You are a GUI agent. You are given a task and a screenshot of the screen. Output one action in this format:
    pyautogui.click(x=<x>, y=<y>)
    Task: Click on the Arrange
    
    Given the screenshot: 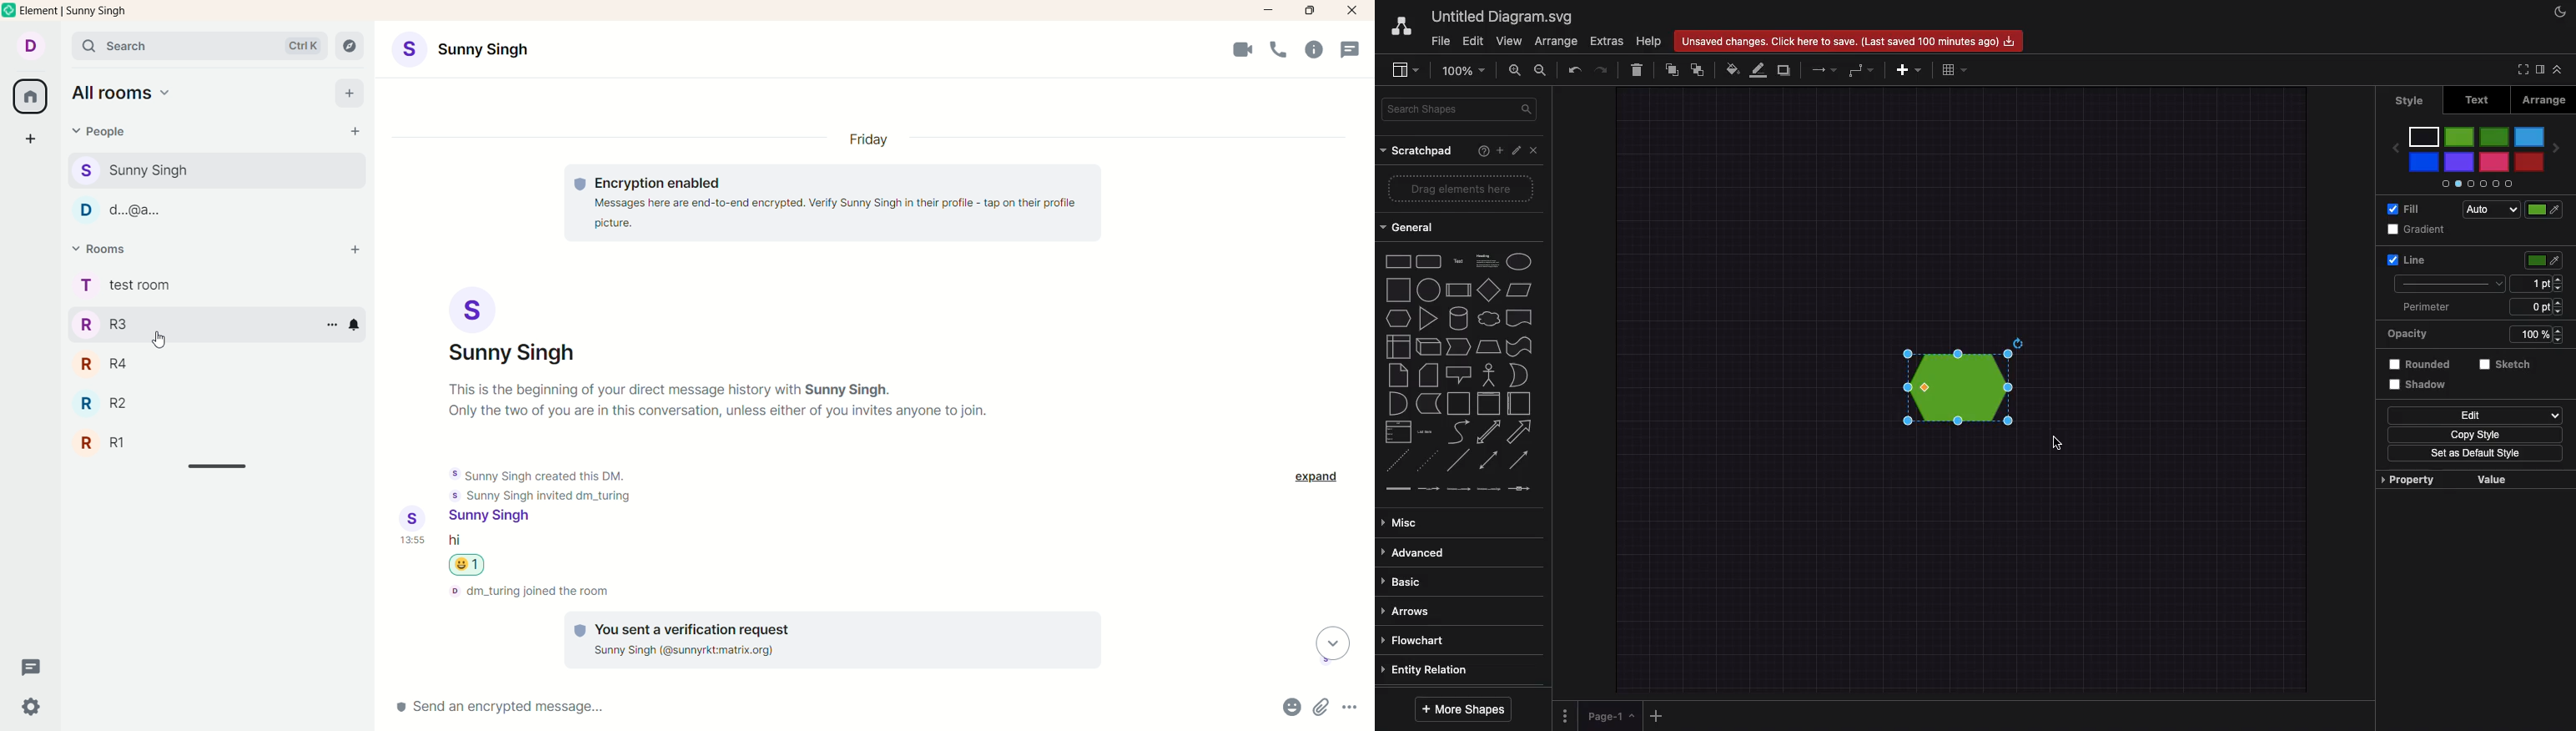 What is the action you would take?
    pyautogui.click(x=2543, y=99)
    